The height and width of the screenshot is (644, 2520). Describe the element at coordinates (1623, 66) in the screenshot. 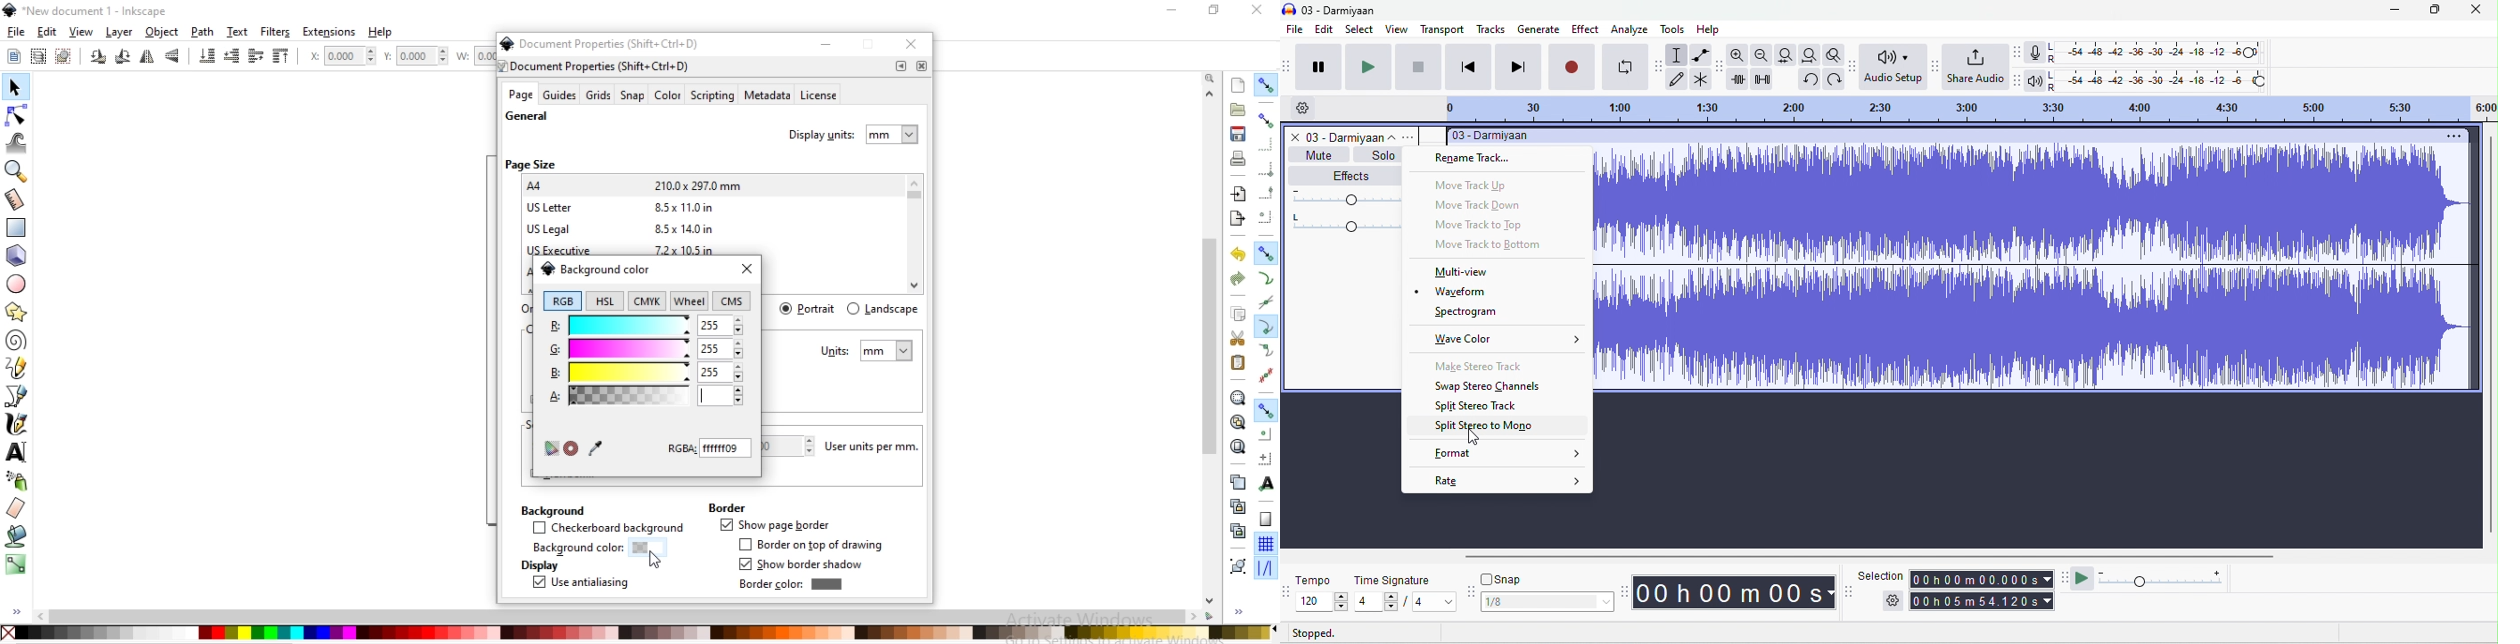

I see `loop` at that location.